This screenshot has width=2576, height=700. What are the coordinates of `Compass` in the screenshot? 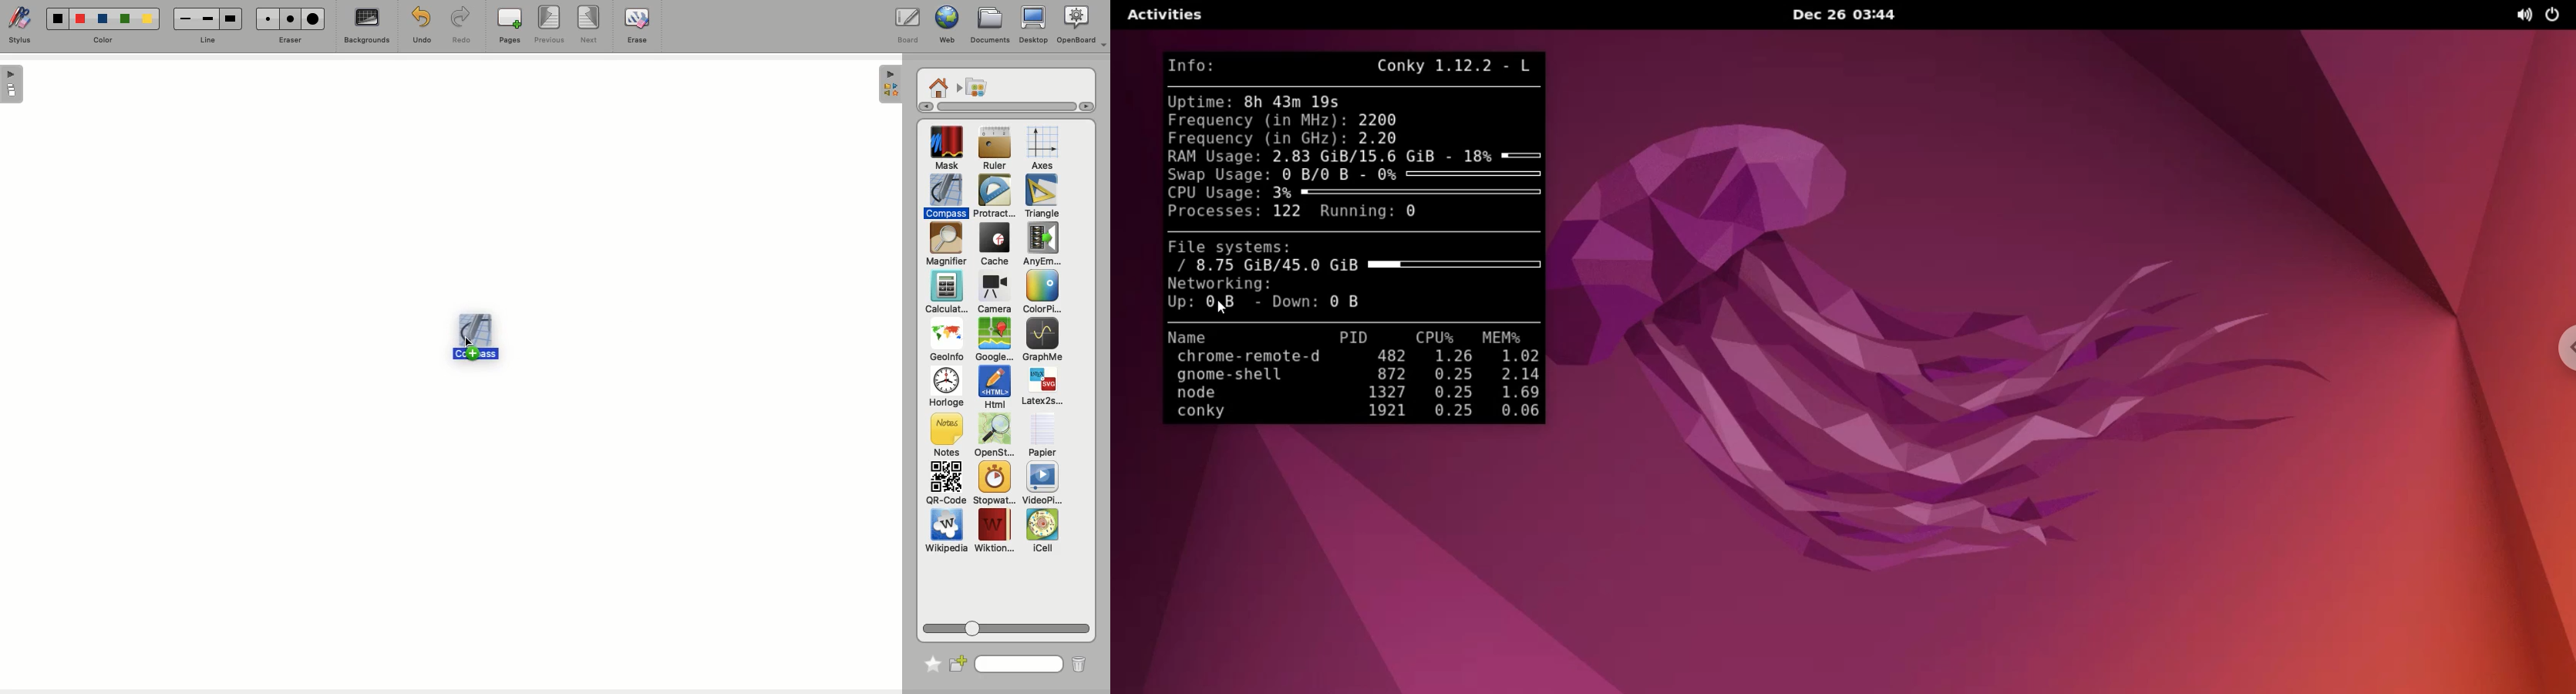 It's located at (476, 336).